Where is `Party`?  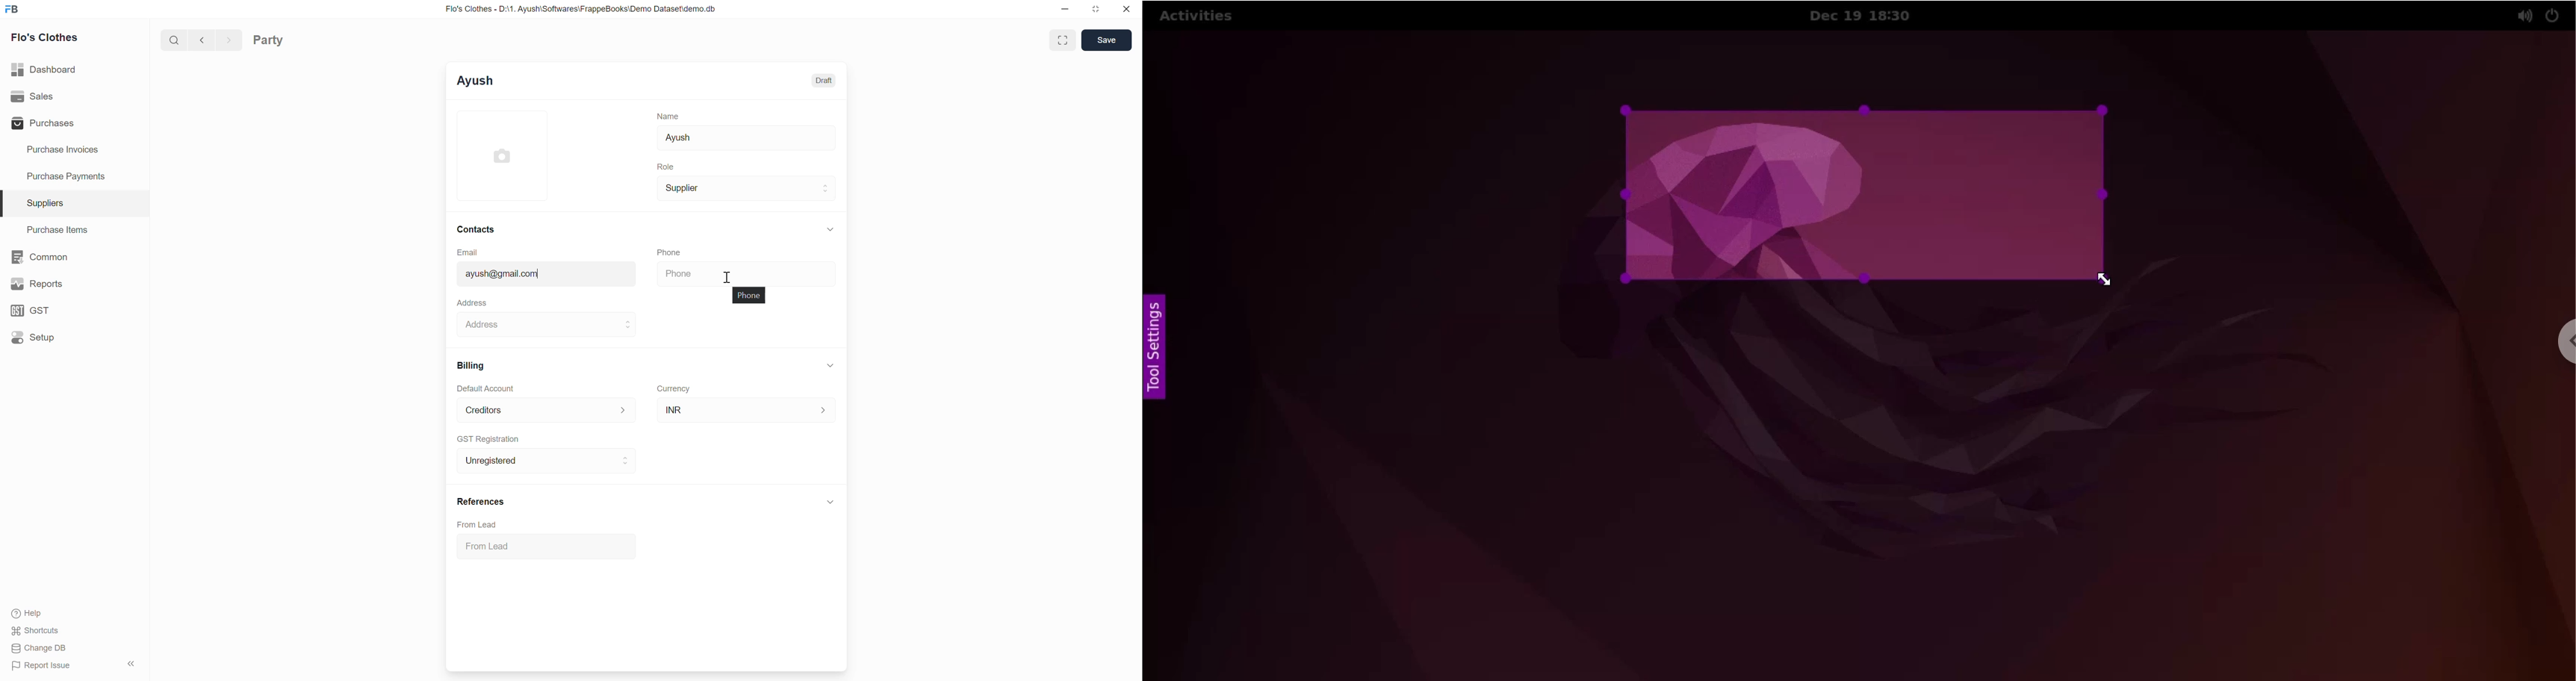 Party is located at coordinates (269, 40).